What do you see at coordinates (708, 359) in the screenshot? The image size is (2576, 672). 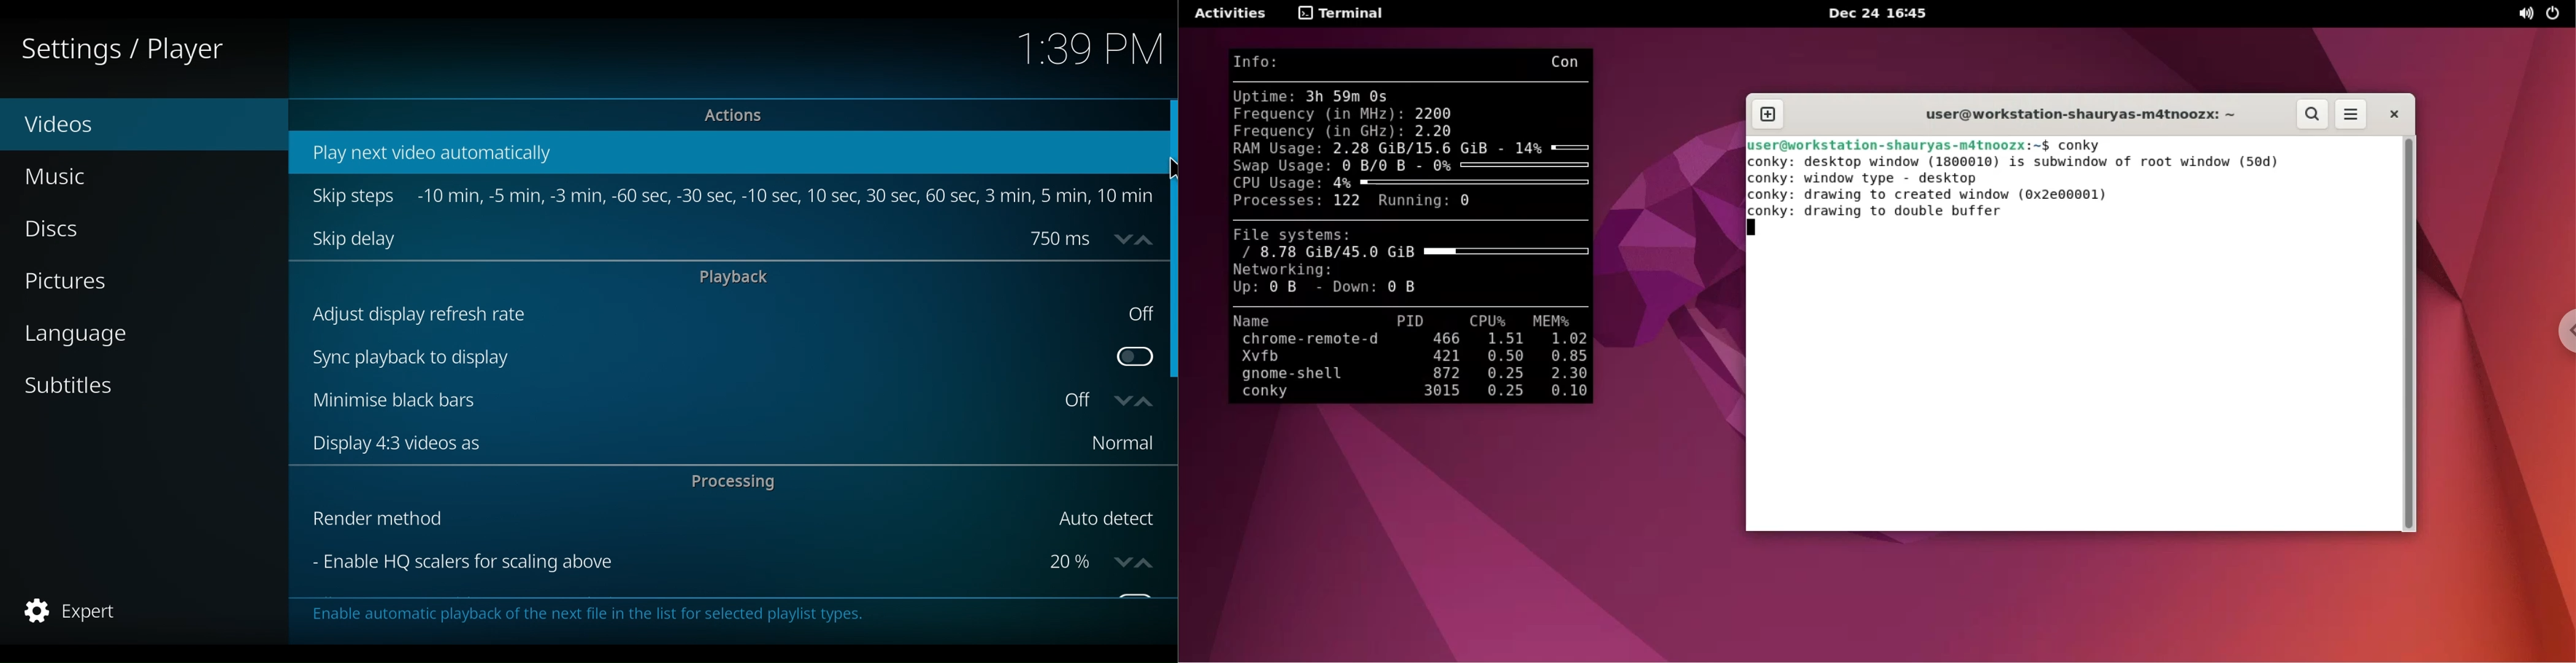 I see `Sync playback to display` at bounding box center [708, 359].